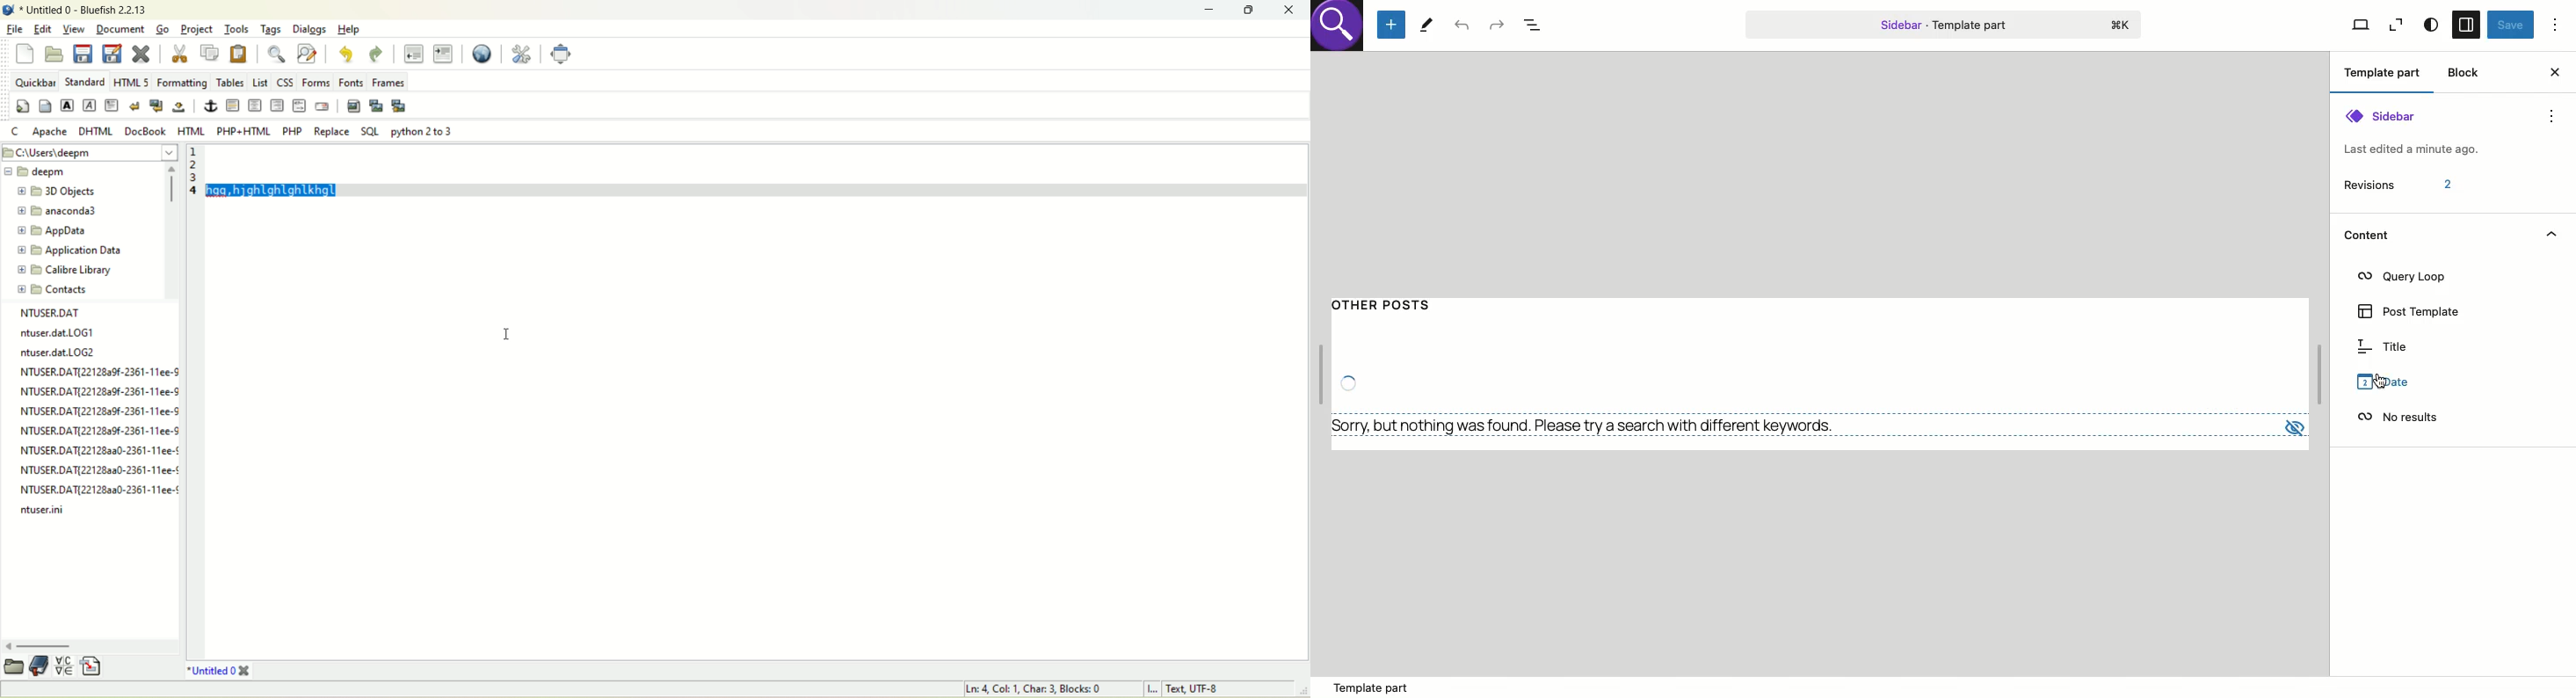 The width and height of the screenshot is (2576, 700). What do you see at coordinates (85, 82) in the screenshot?
I see `standard` at bounding box center [85, 82].